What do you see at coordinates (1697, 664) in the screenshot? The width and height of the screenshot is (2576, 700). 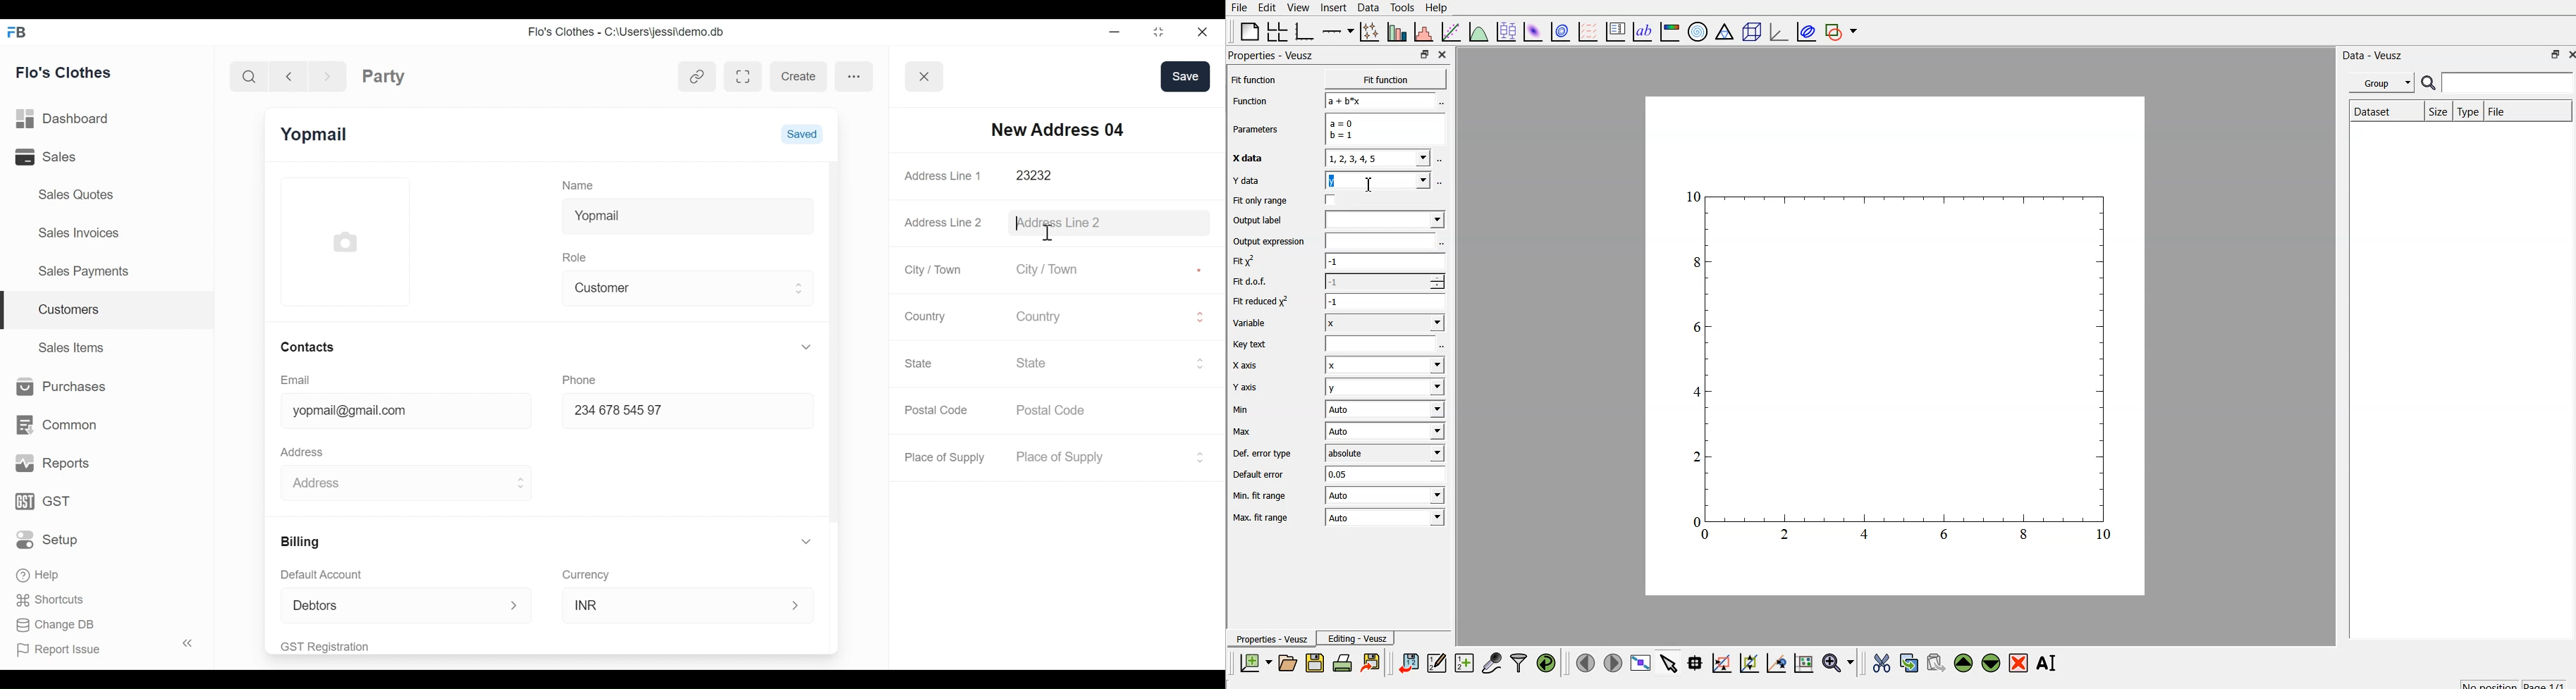 I see `read data points on the graph` at bounding box center [1697, 664].